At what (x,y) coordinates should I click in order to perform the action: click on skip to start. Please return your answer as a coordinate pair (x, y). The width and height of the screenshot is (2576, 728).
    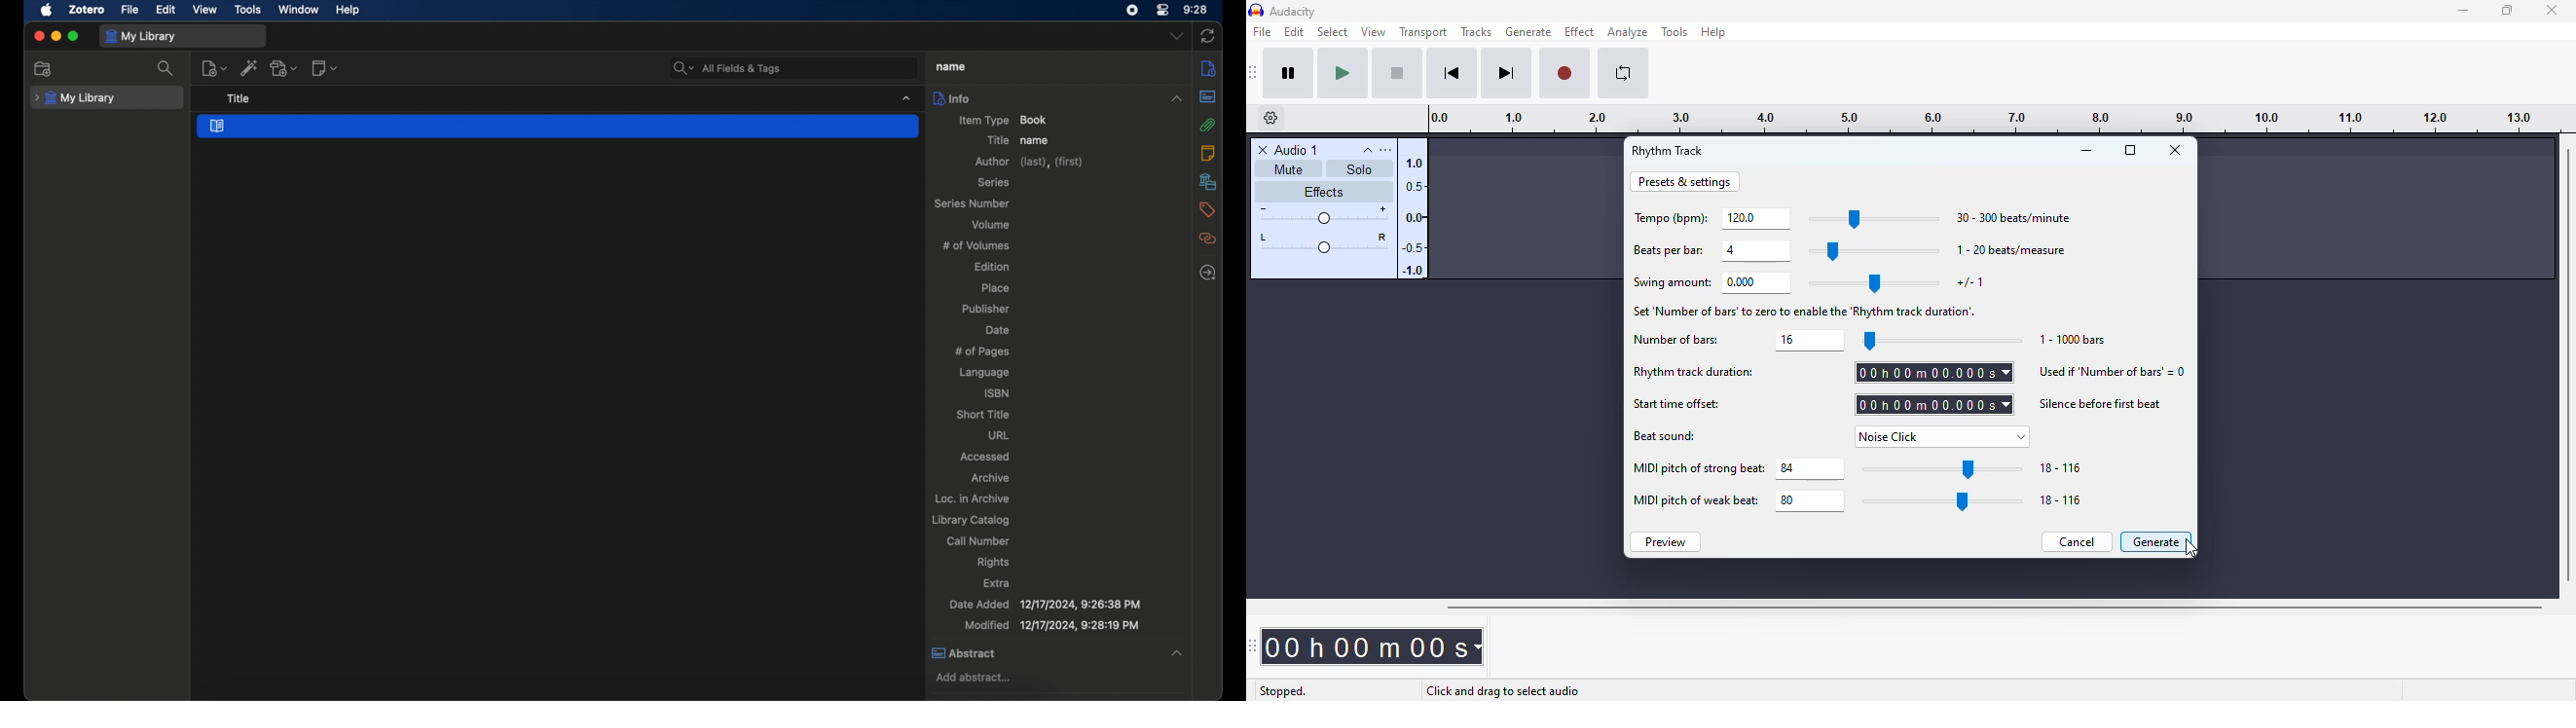
    Looking at the image, I should click on (1453, 73).